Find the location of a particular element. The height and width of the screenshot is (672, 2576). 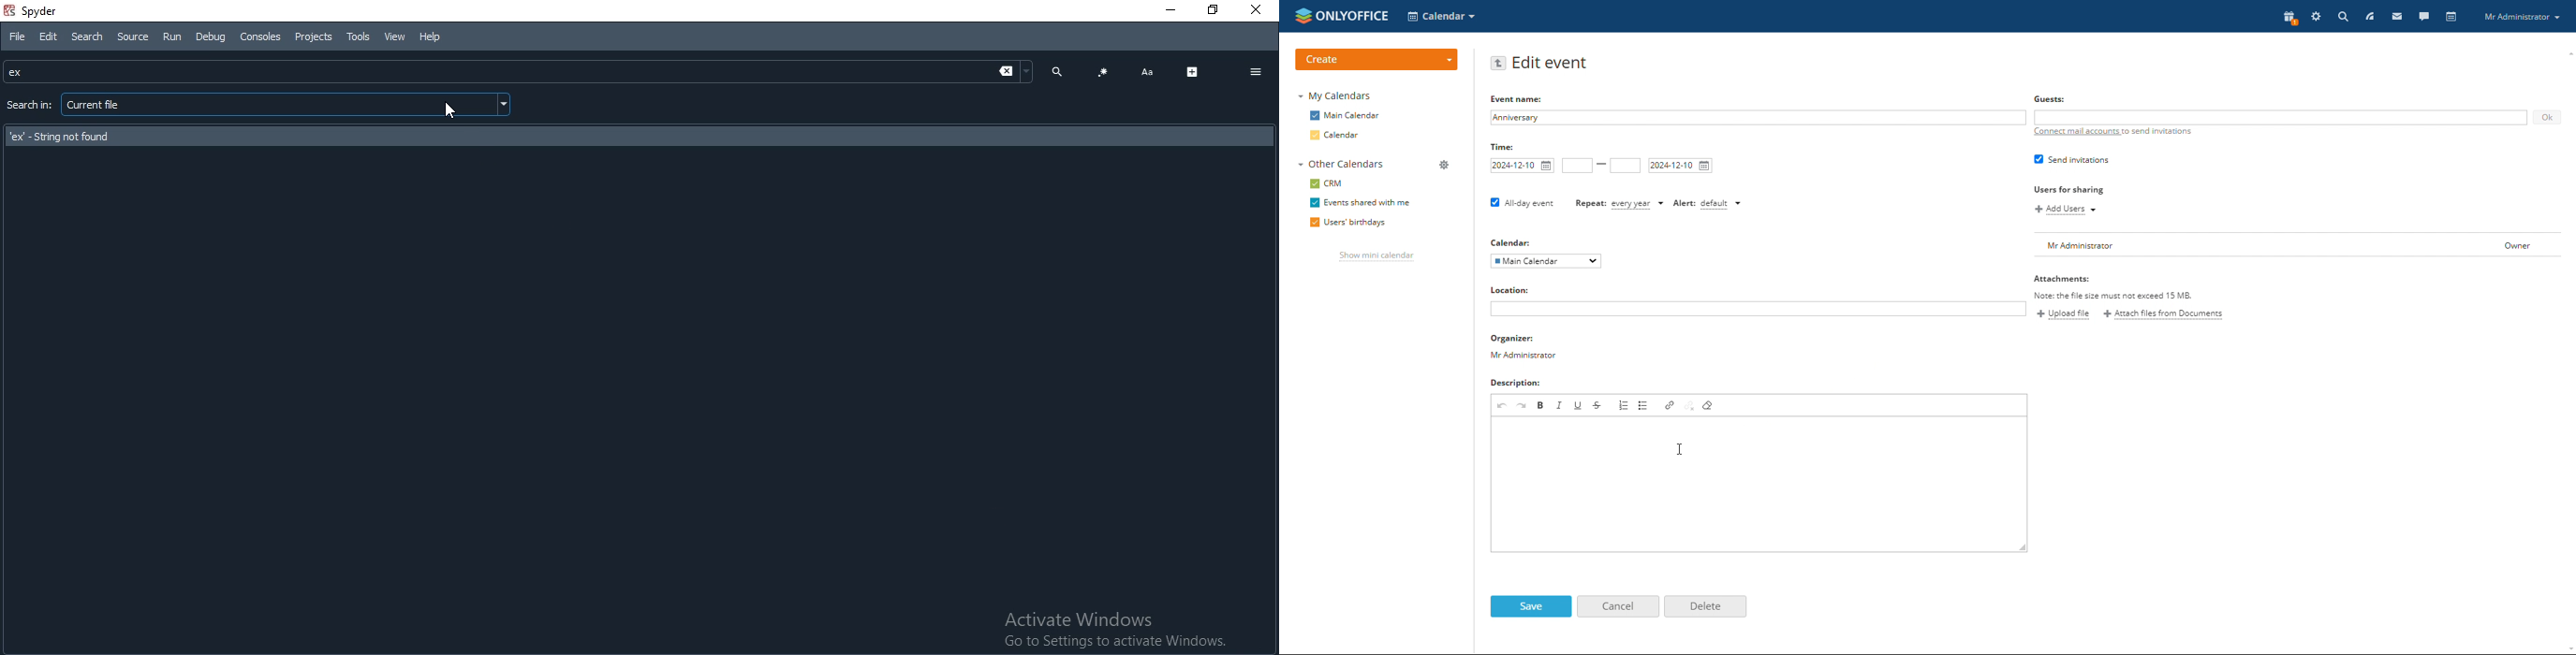

start date is located at coordinates (1522, 165).